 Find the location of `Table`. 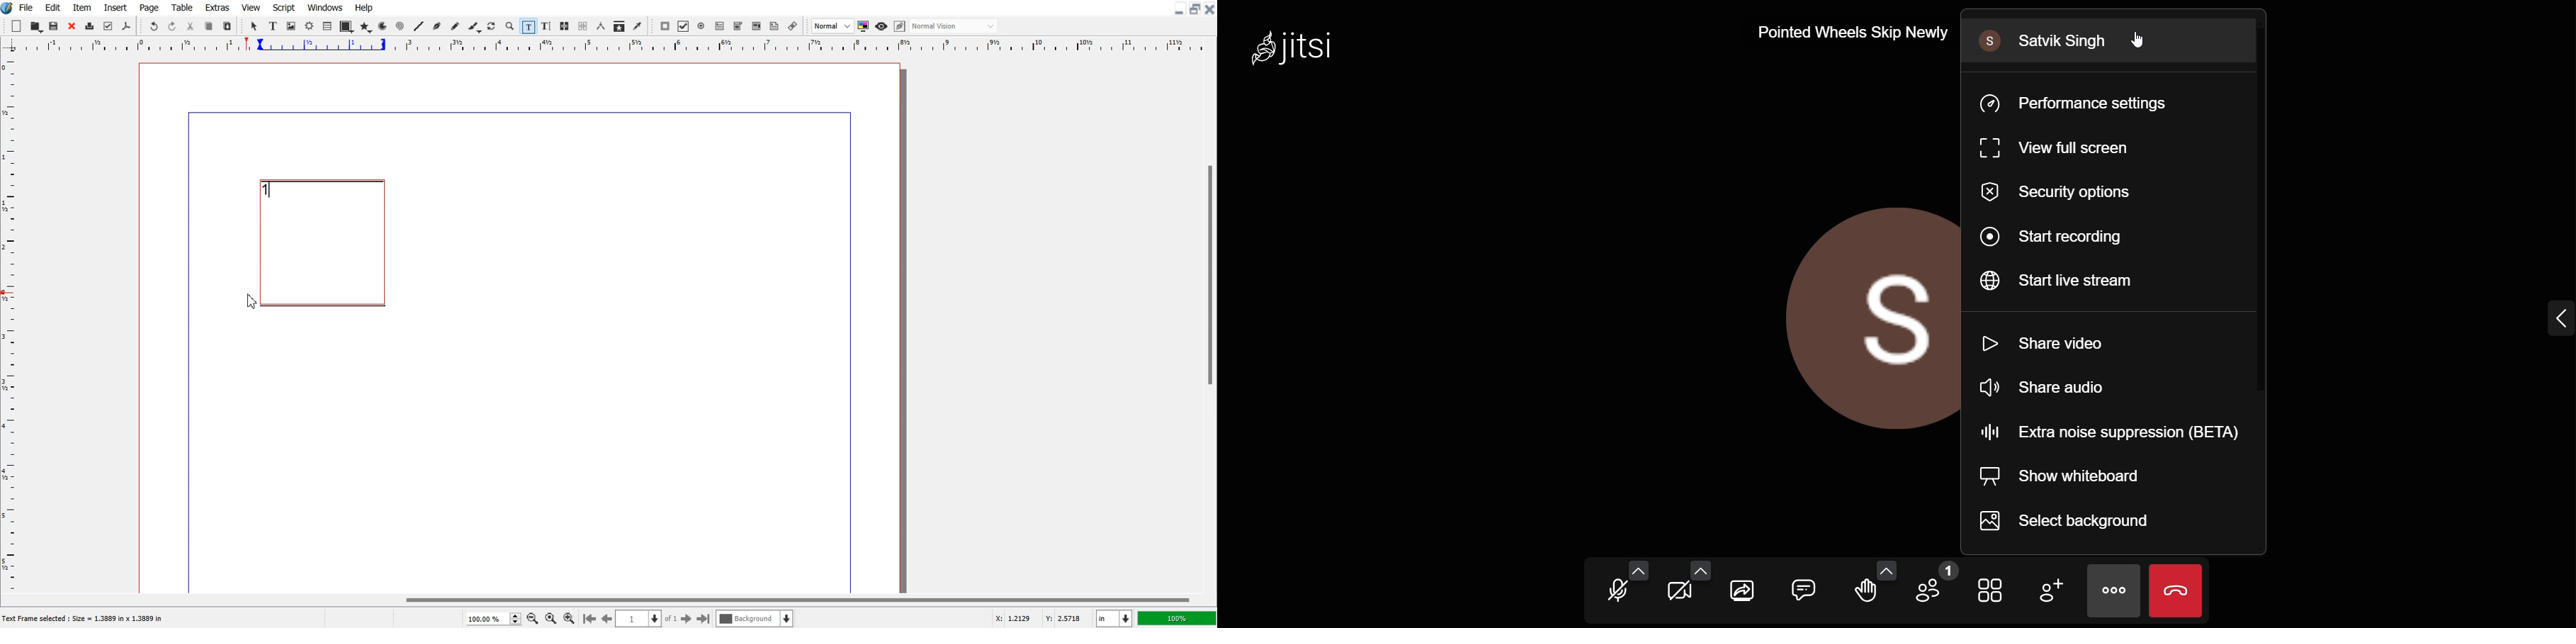

Table is located at coordinates (328, 26).